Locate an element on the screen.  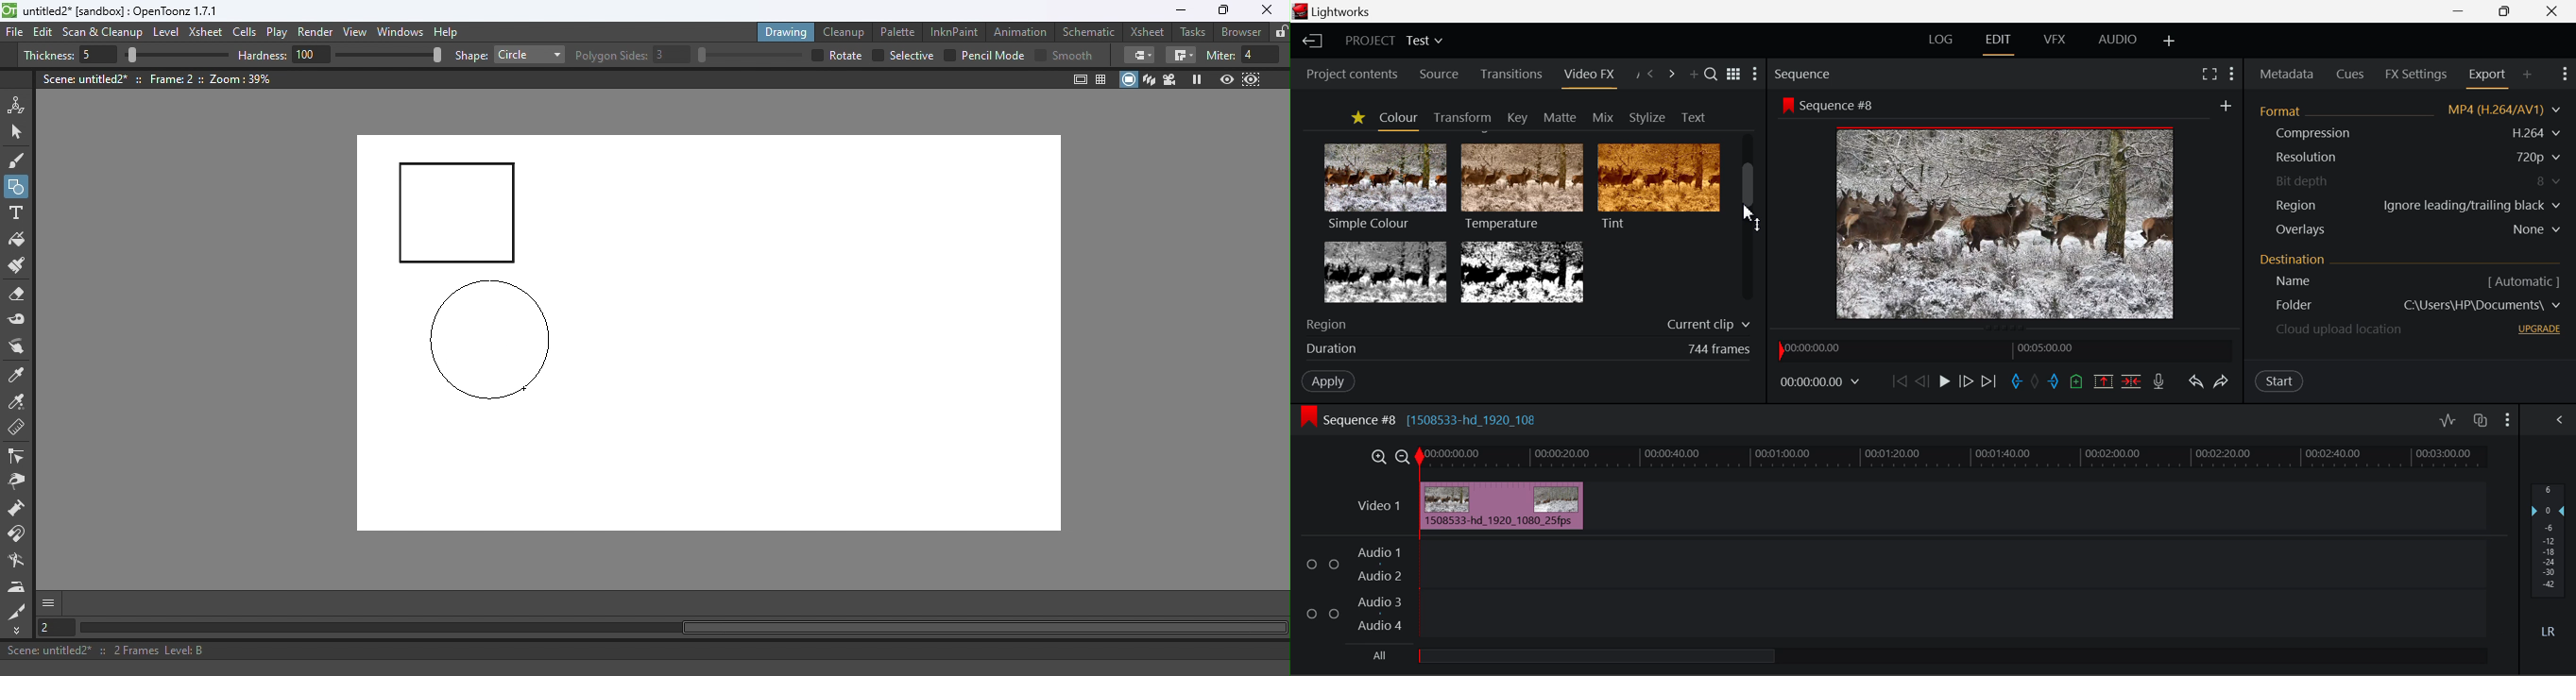
Preview is located at coordinates (1226, 80).